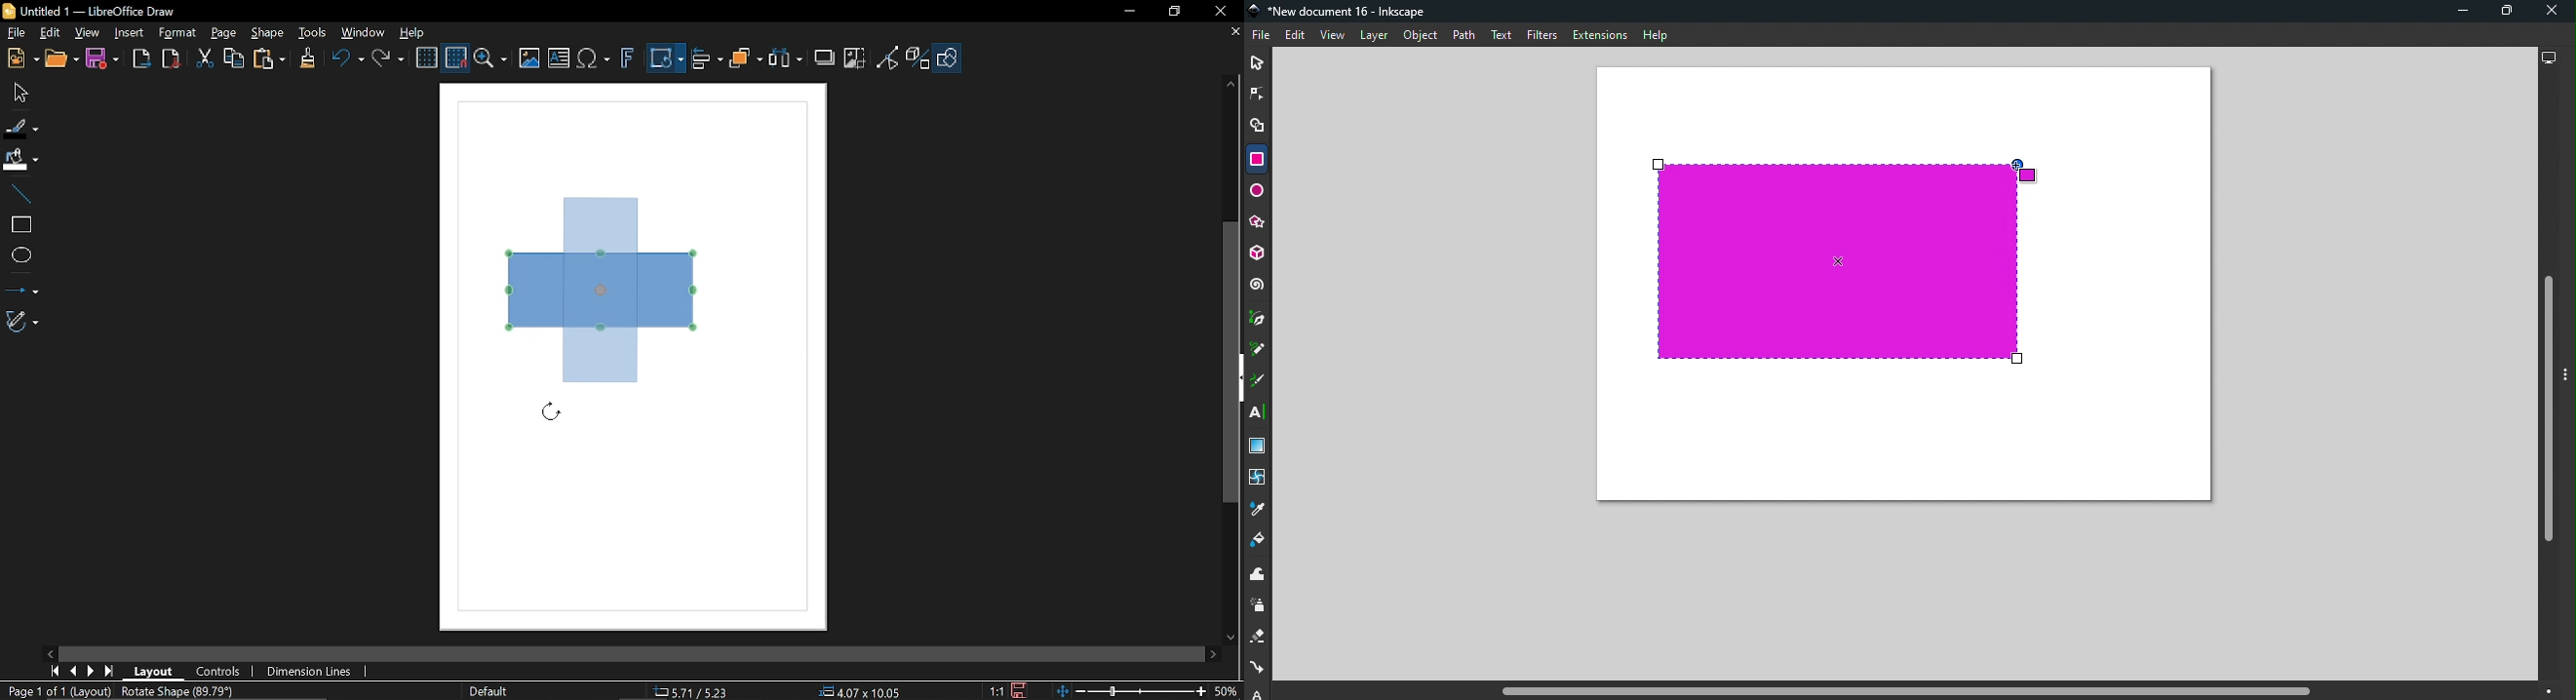 This screenshot has width=2576, height=700. Describe the element at coordinates (1232, 362) in the screenshot. I see `Vertical scrollbar` at that location.